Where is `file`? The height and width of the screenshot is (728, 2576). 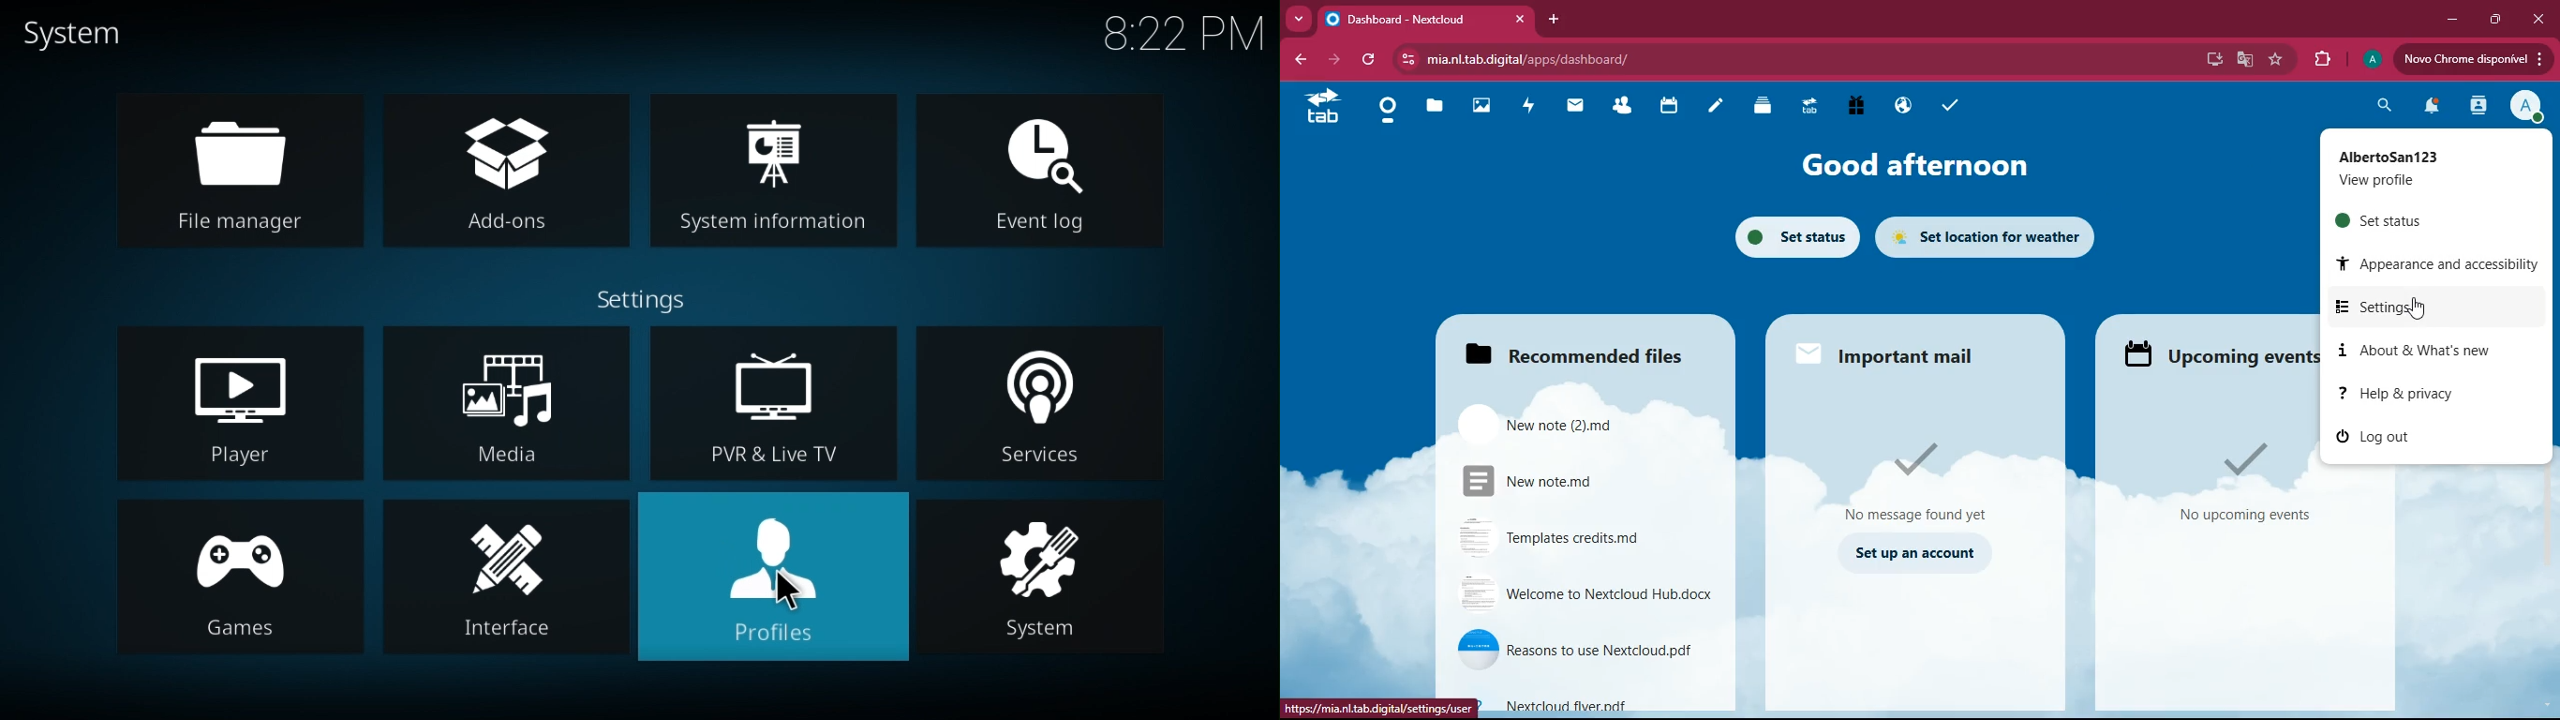 file is located at coordinates (1588, 593).